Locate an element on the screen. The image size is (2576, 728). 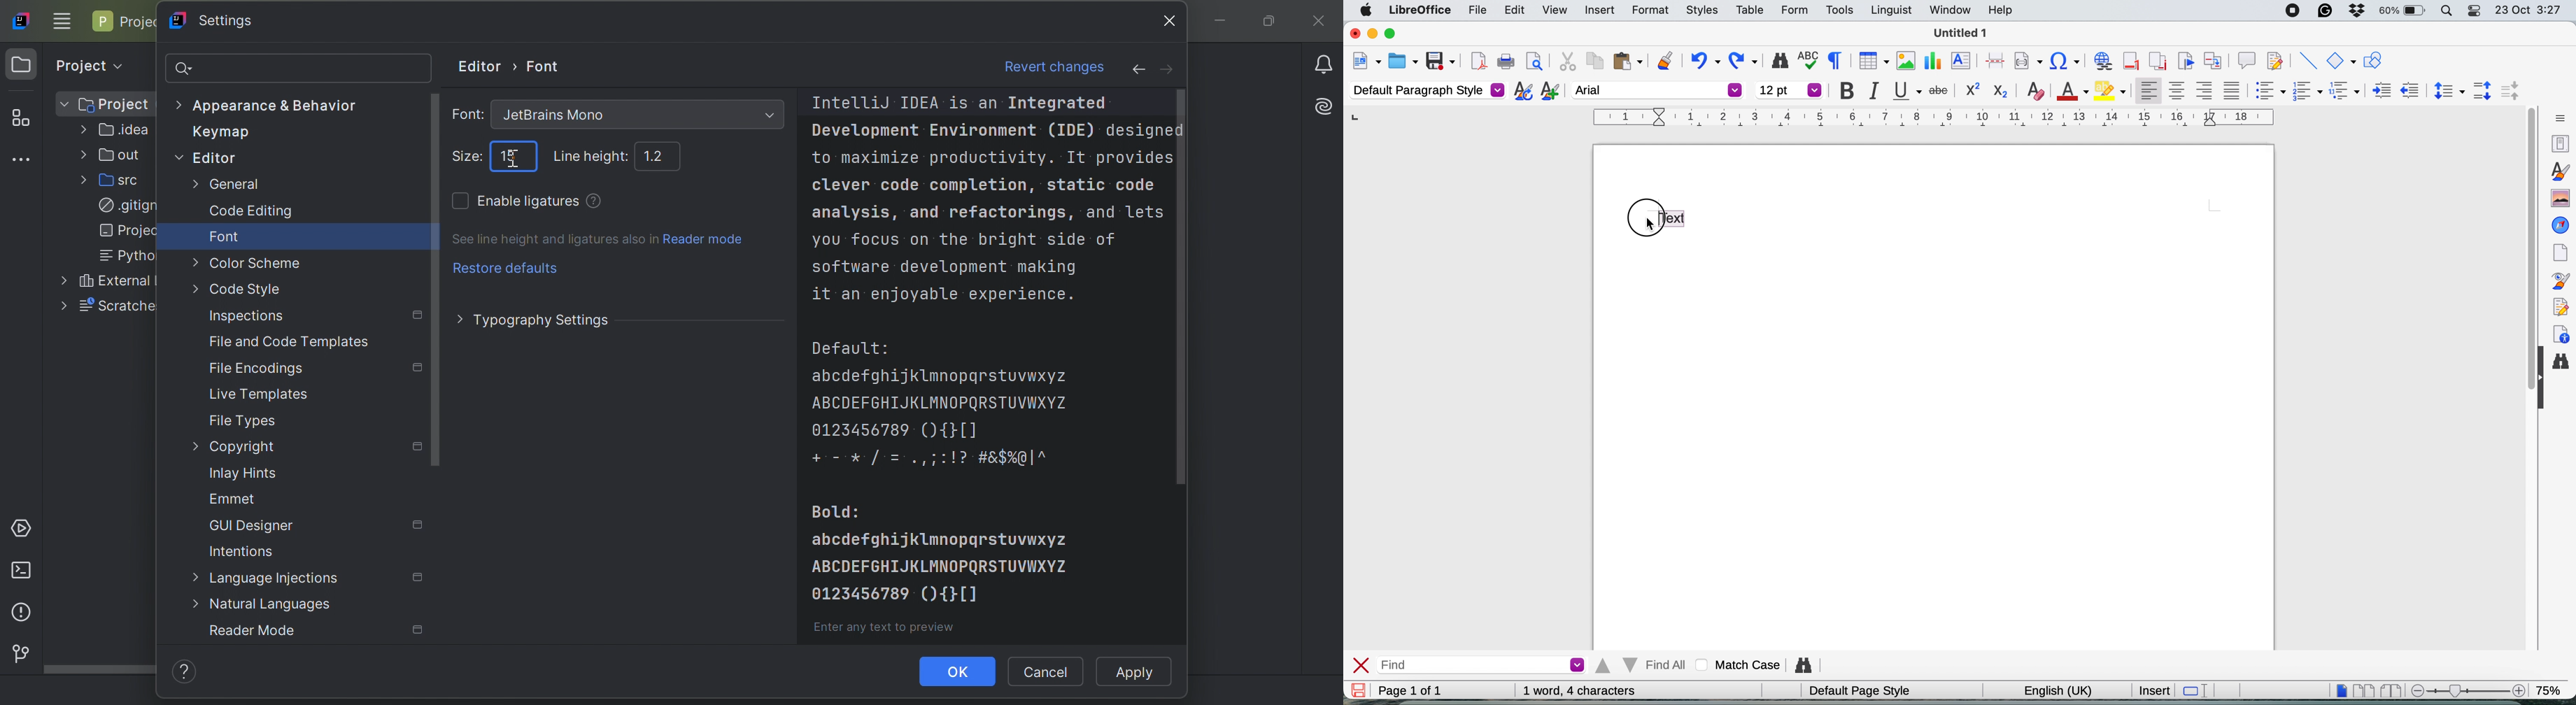
font size is located at coordinates (1788, 90).